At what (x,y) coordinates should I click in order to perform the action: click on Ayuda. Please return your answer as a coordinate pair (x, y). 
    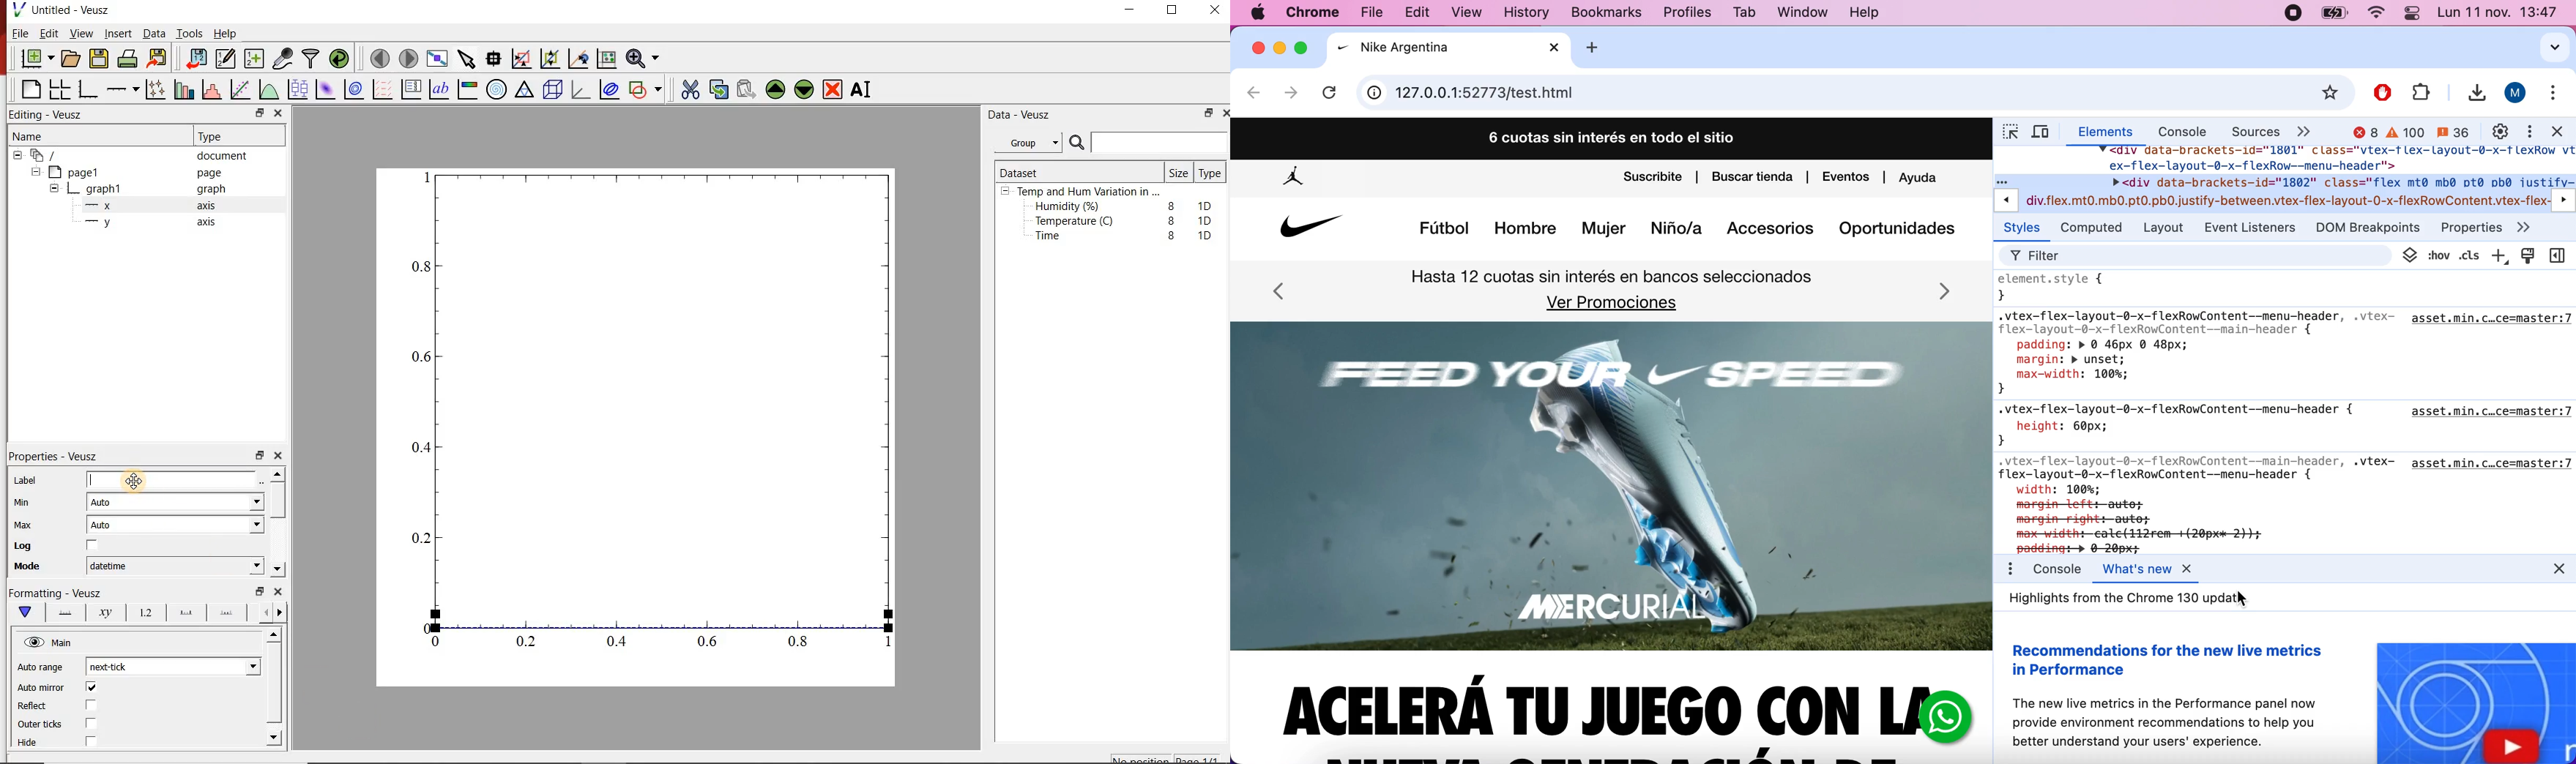
    Looking at the image, I should click on (1924, 180).